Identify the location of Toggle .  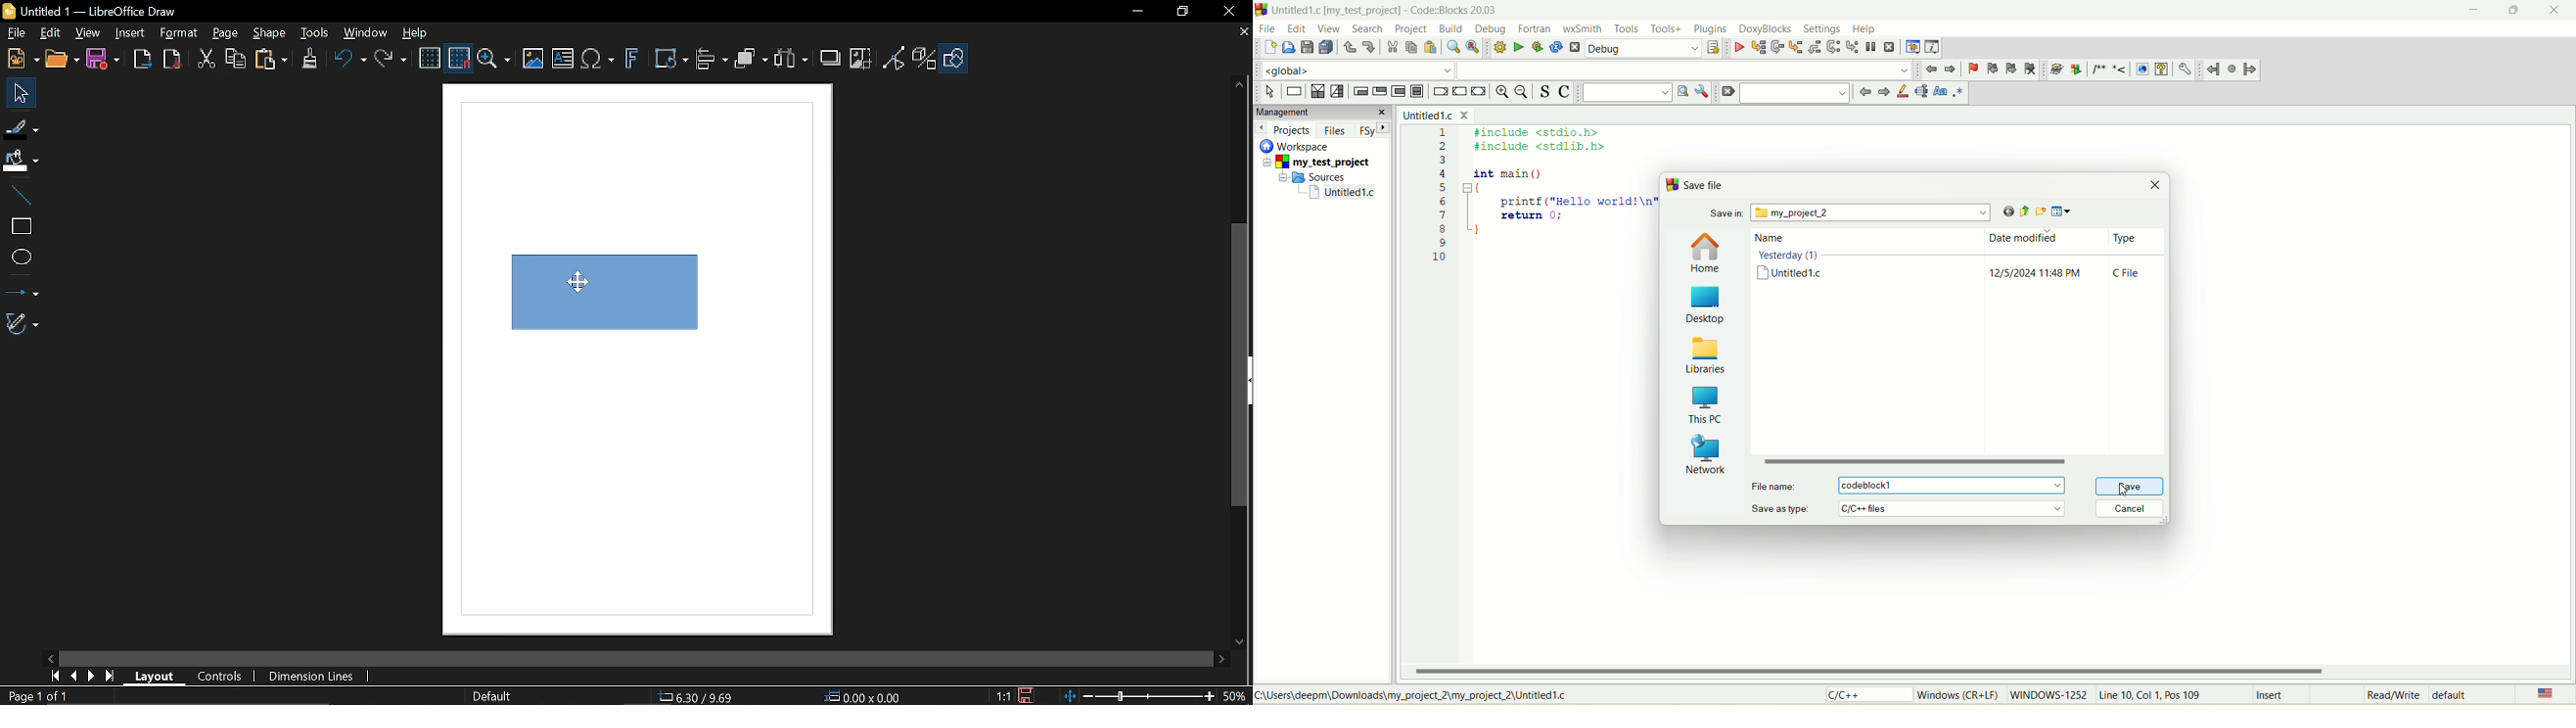
(895, 60).